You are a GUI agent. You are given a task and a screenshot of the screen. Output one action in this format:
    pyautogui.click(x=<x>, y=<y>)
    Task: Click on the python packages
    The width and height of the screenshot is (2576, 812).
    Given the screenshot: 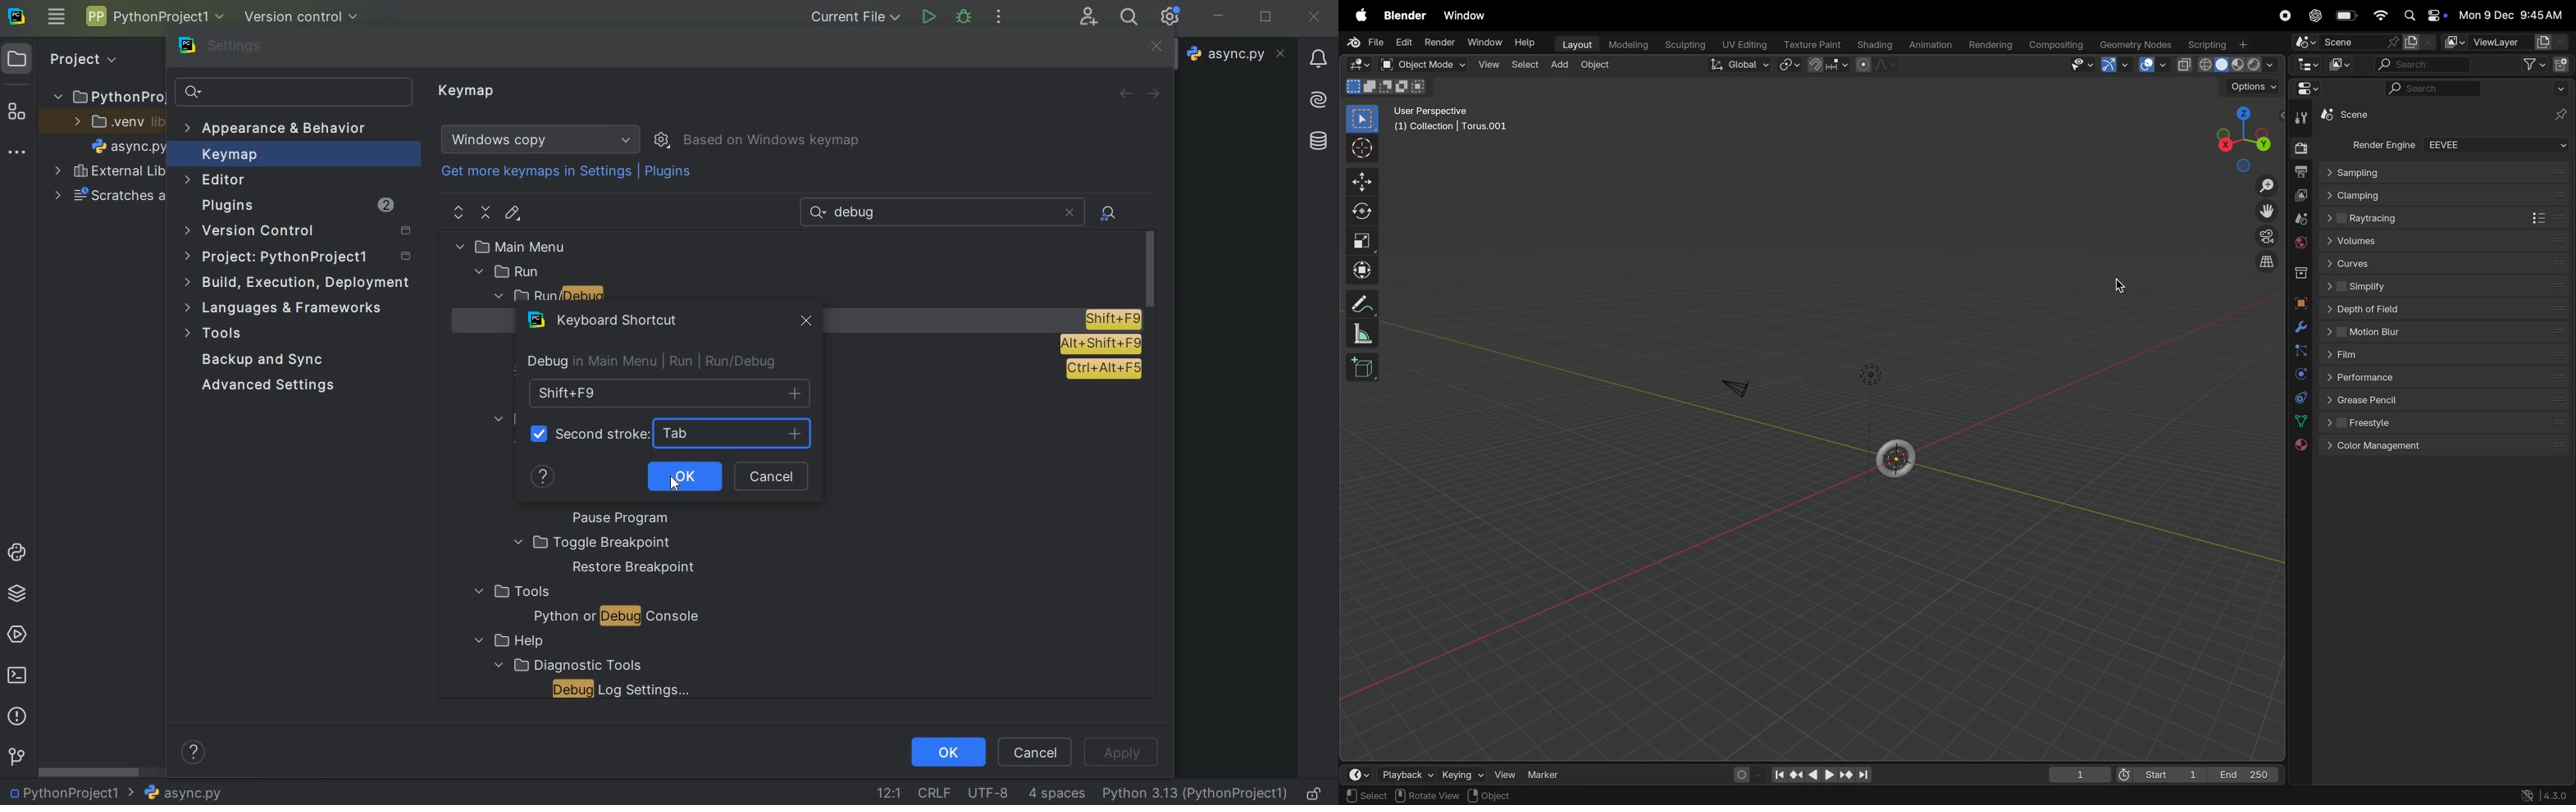 What is the action you would take?
    pyautogui.click(x=20, y=594)
    